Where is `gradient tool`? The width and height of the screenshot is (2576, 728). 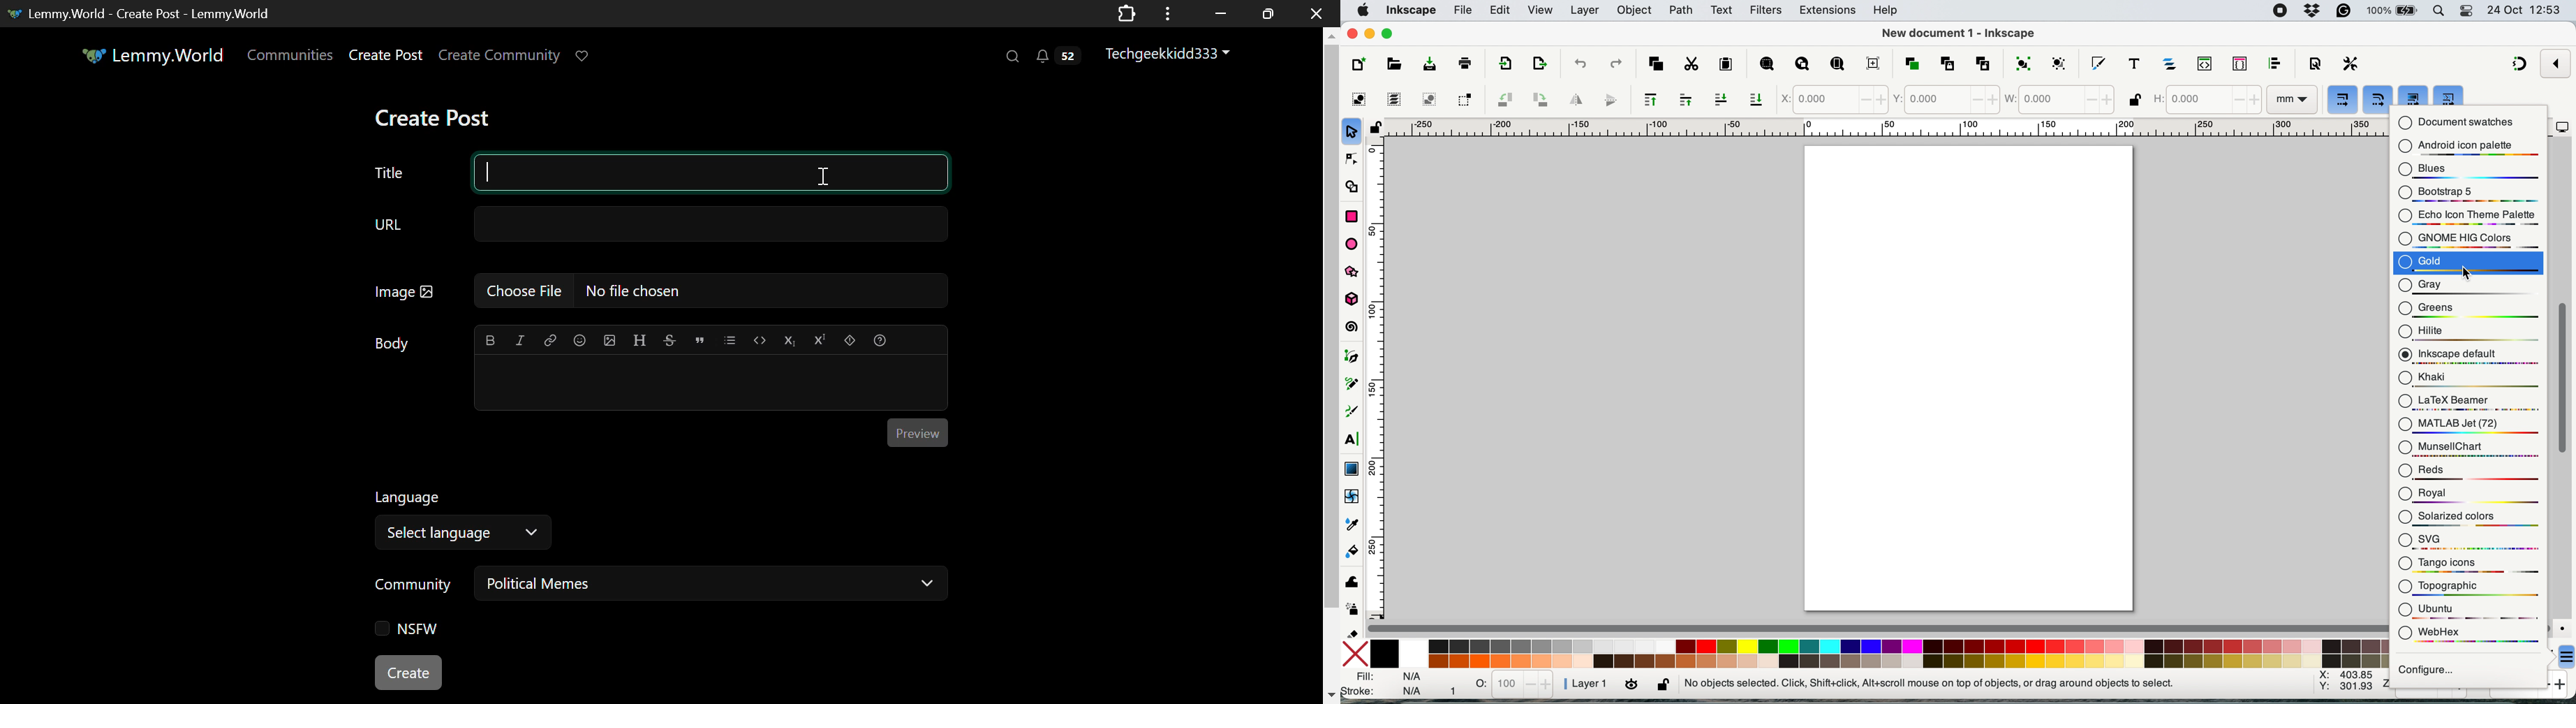 gradient tool is located at coordinates (1353, 469).